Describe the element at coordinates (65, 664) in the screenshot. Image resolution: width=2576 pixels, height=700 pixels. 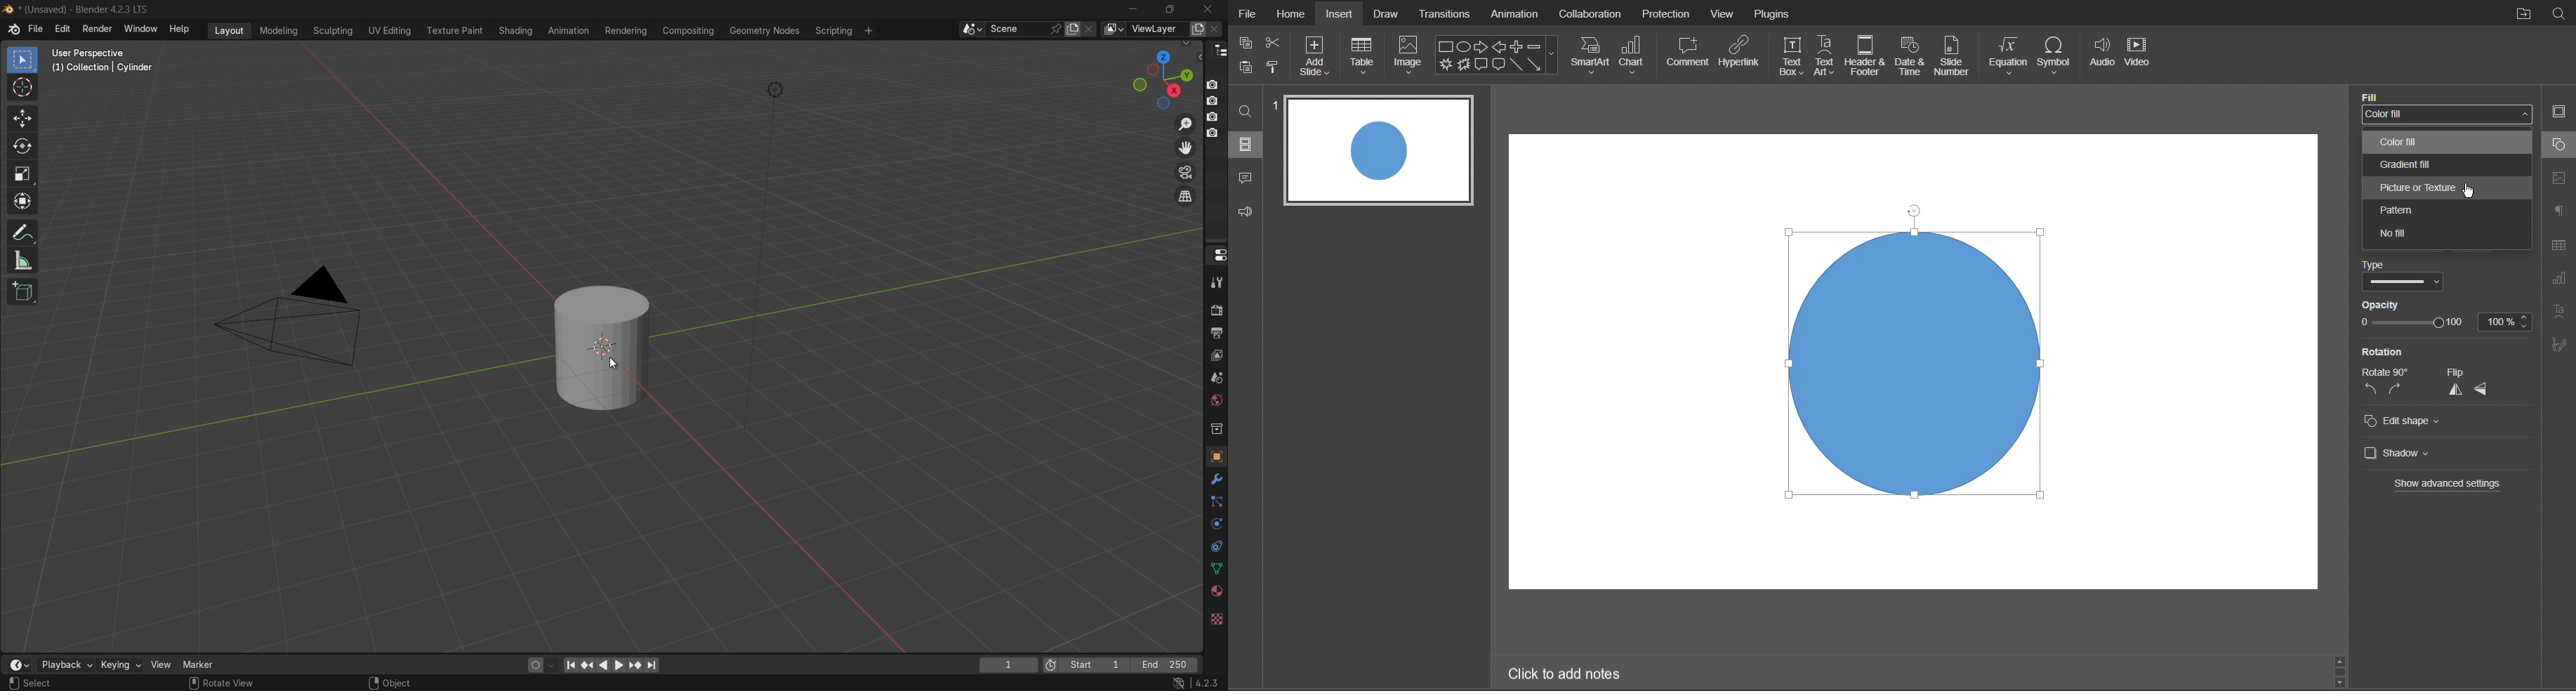
I see `playback` at that location.